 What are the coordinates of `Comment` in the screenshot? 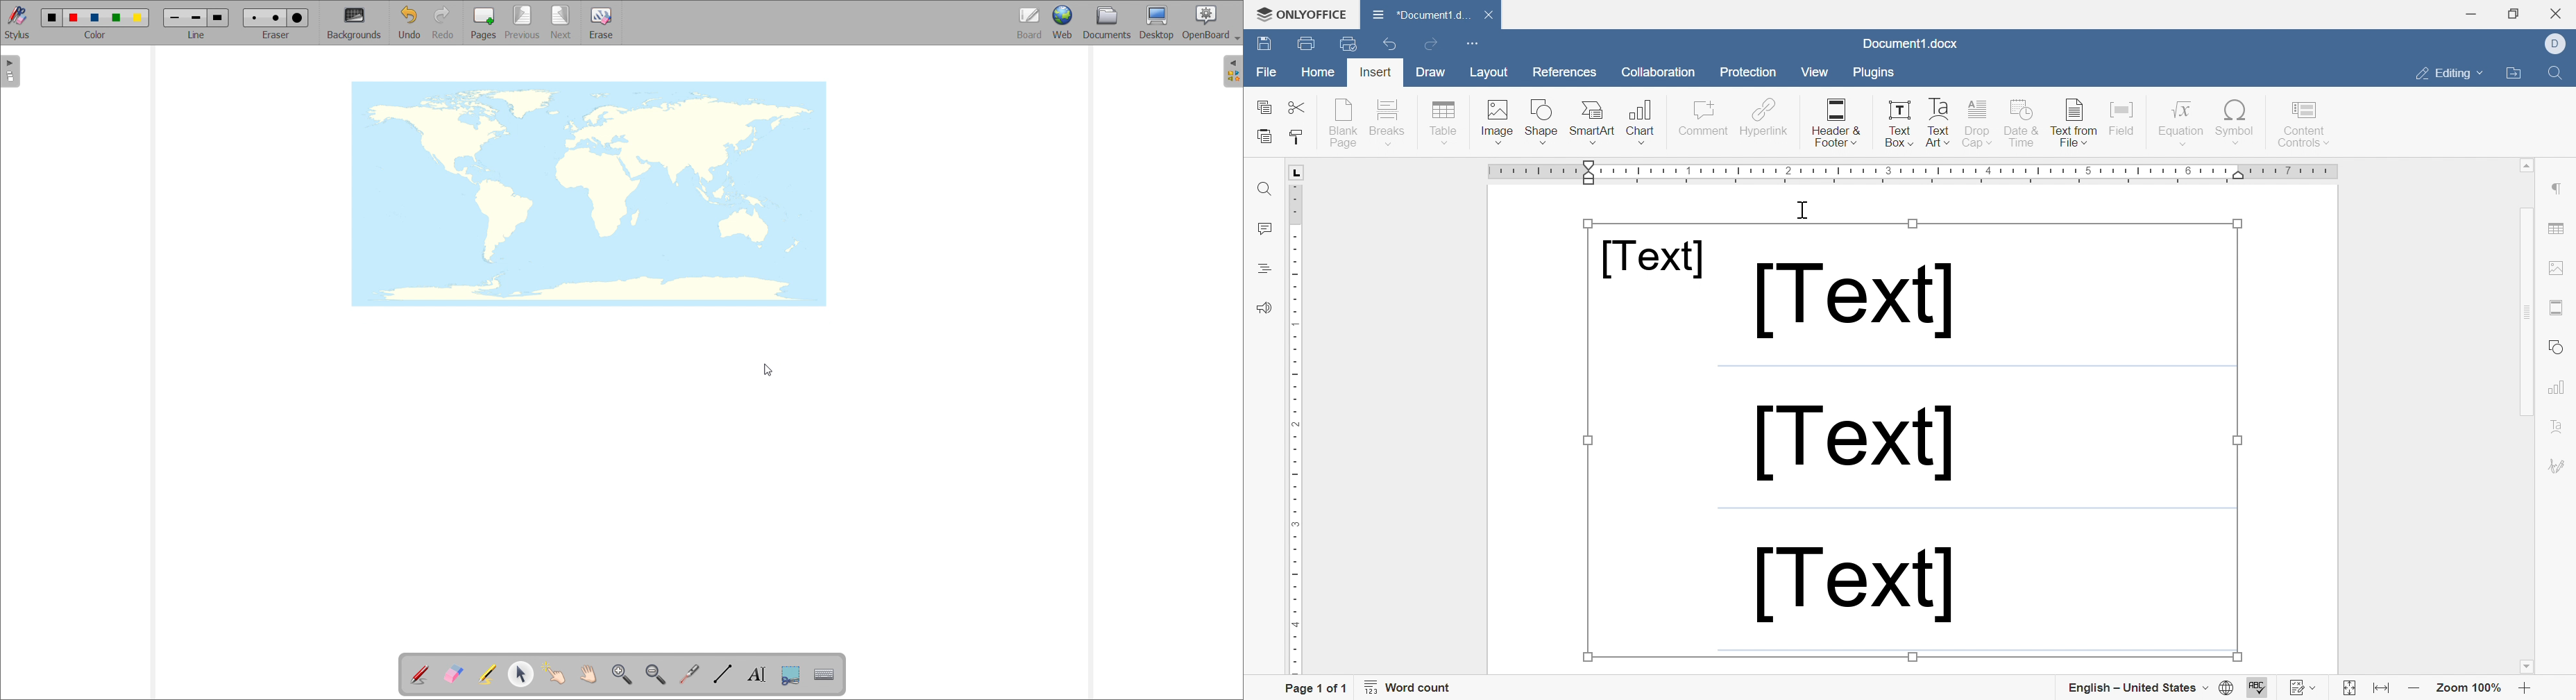 It's located at (1699, 119).